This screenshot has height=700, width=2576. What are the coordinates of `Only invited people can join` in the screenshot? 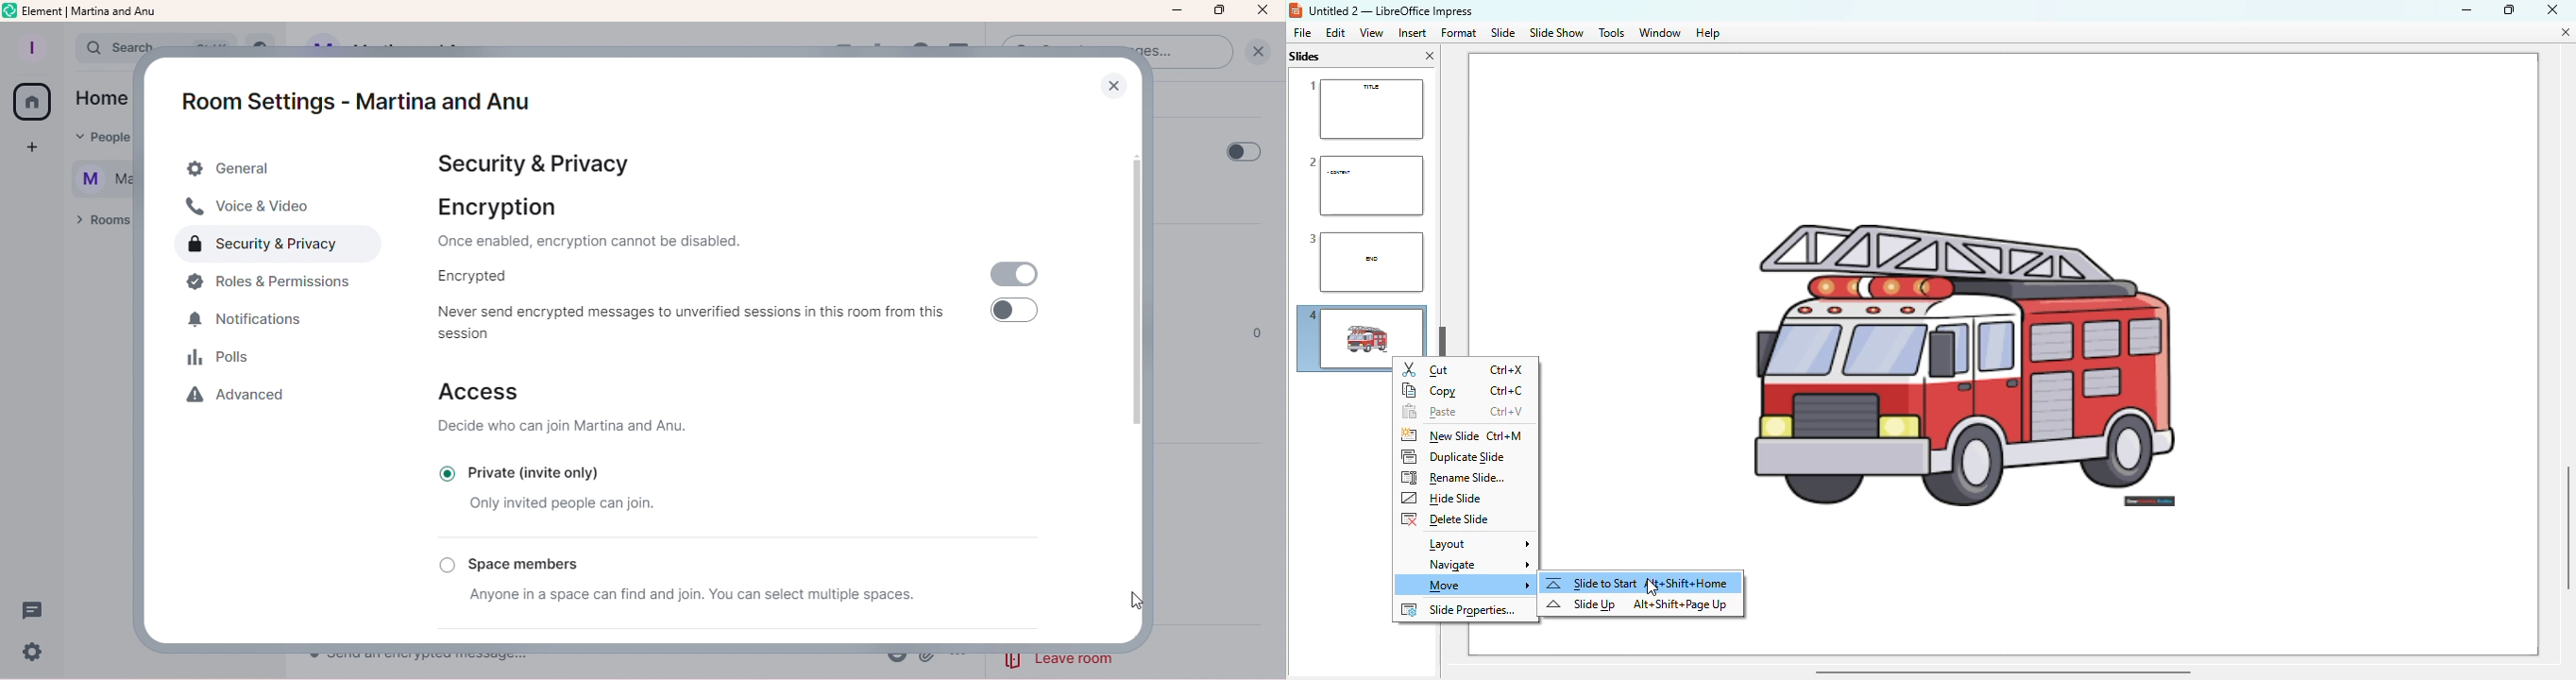 It's located at (560, 504).